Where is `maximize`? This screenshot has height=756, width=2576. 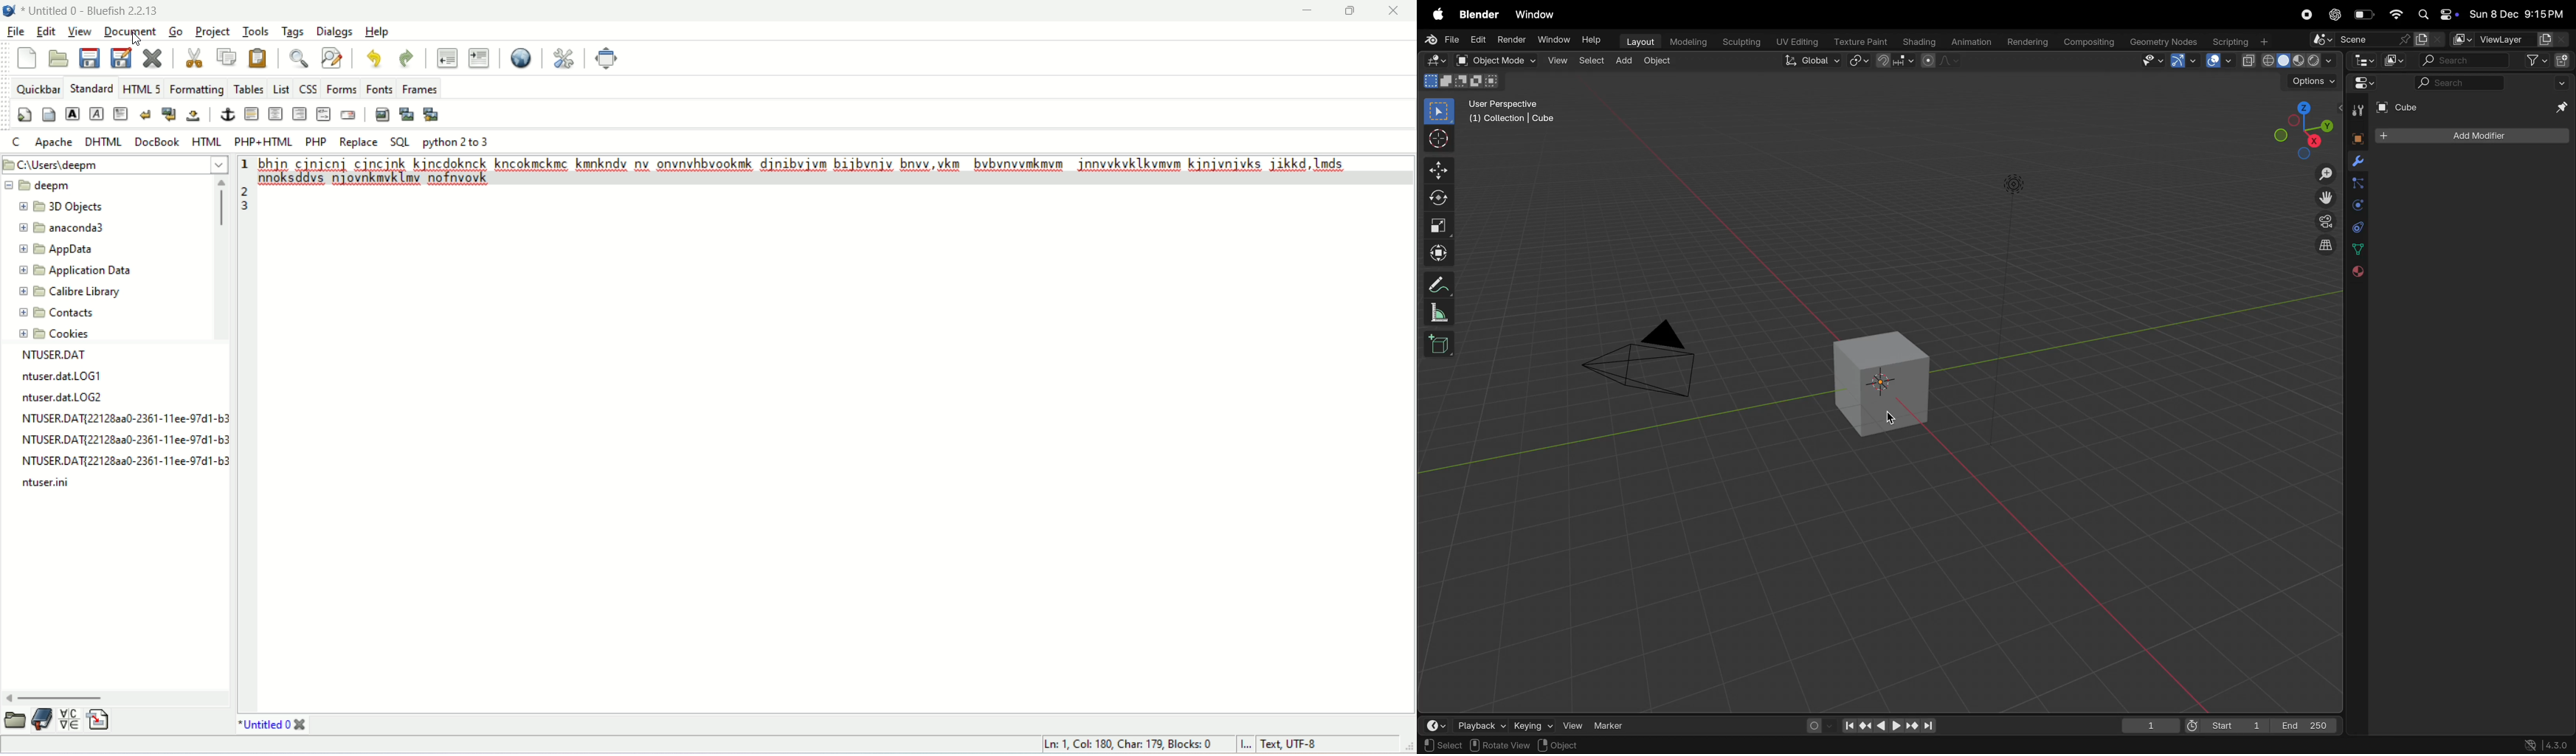 maximize is located at coordinates (1354, 10).